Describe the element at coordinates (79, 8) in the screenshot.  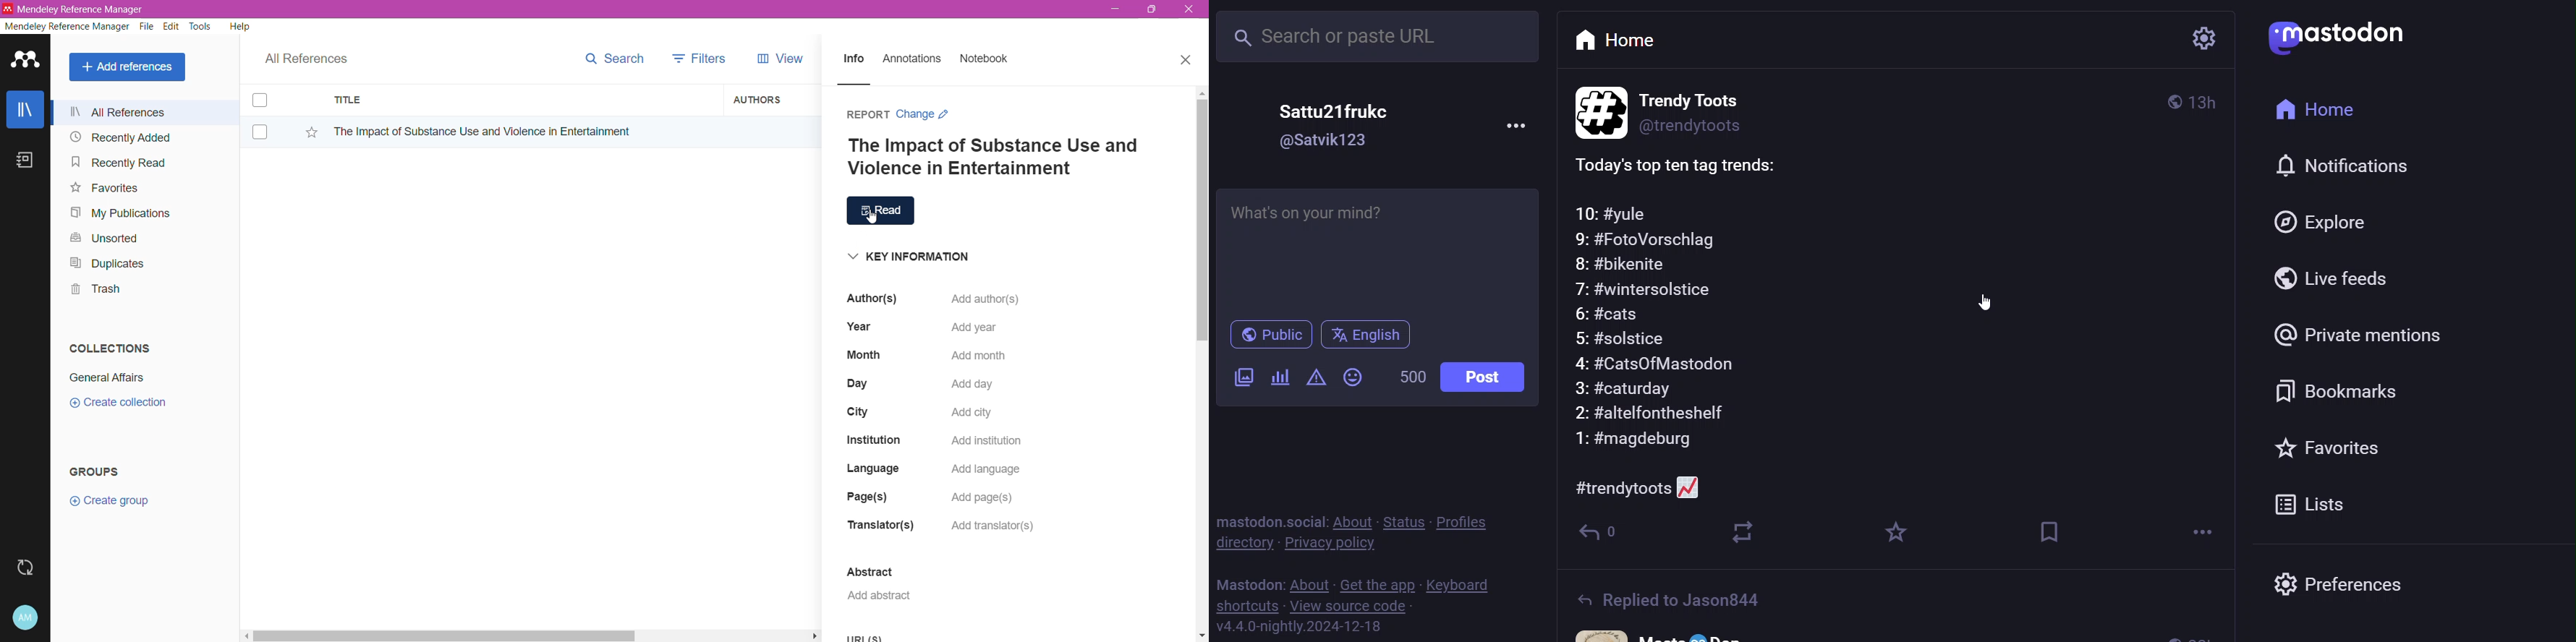
I see `Application Name` at that location.